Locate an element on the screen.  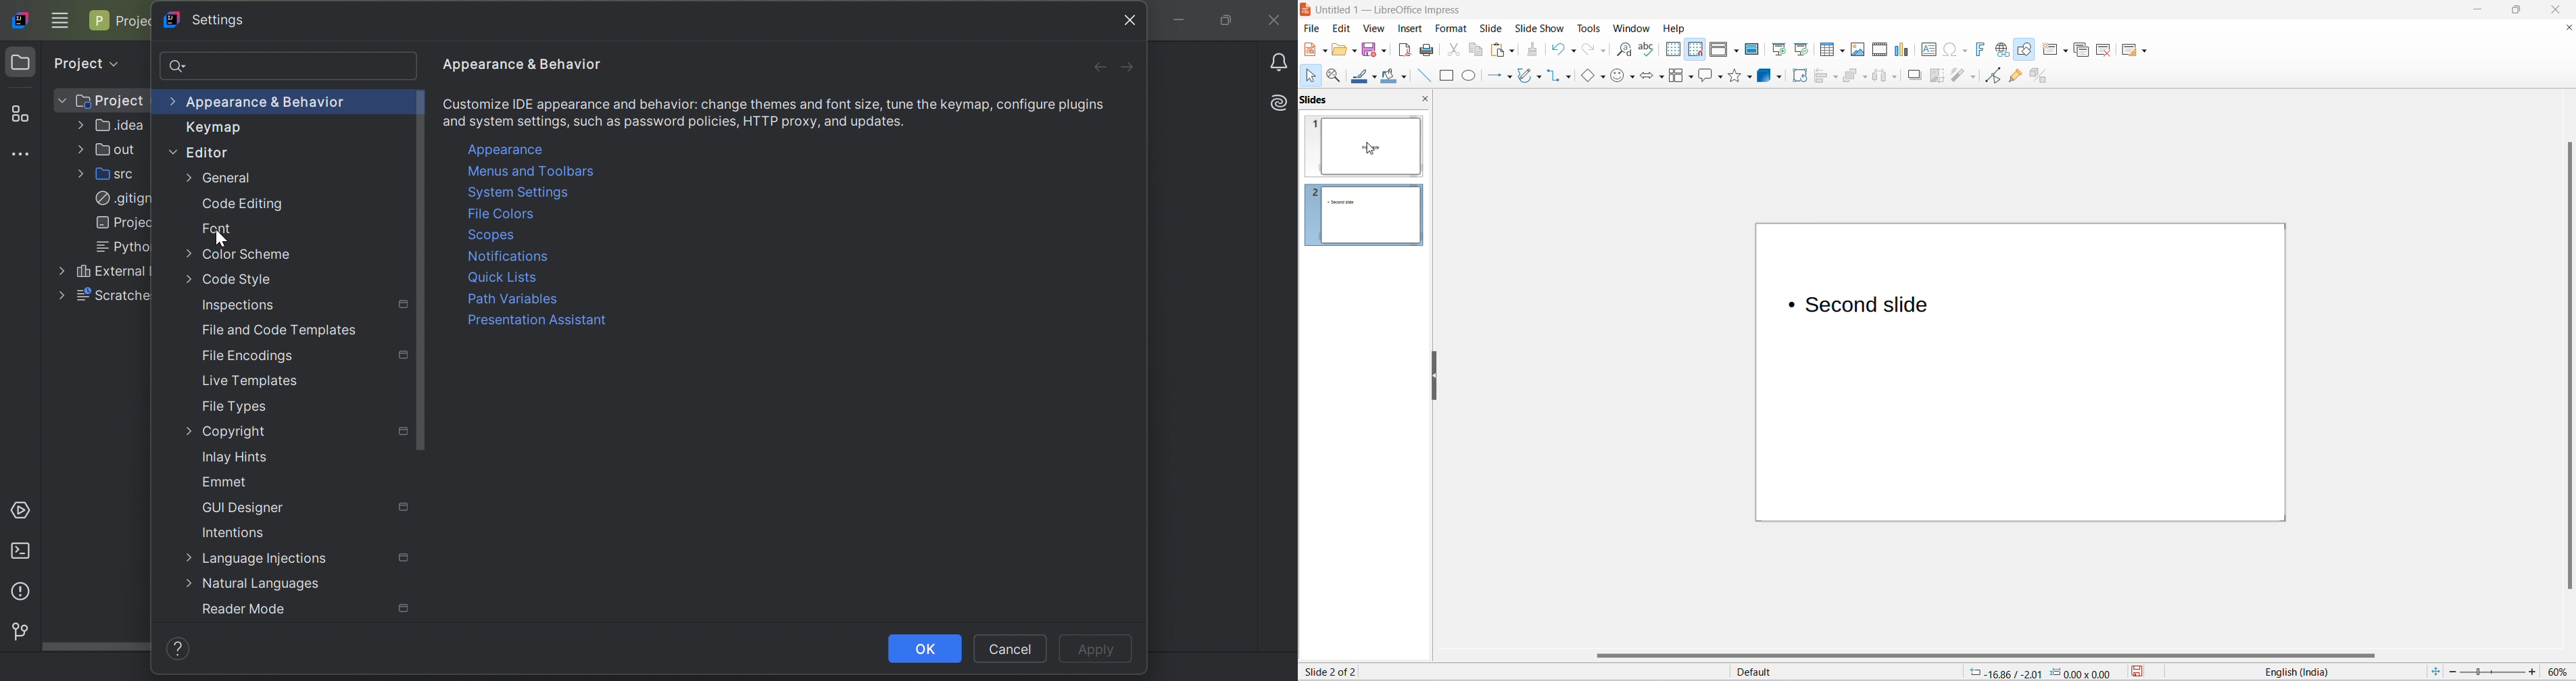
.idea is located at coordinates (113, 128).